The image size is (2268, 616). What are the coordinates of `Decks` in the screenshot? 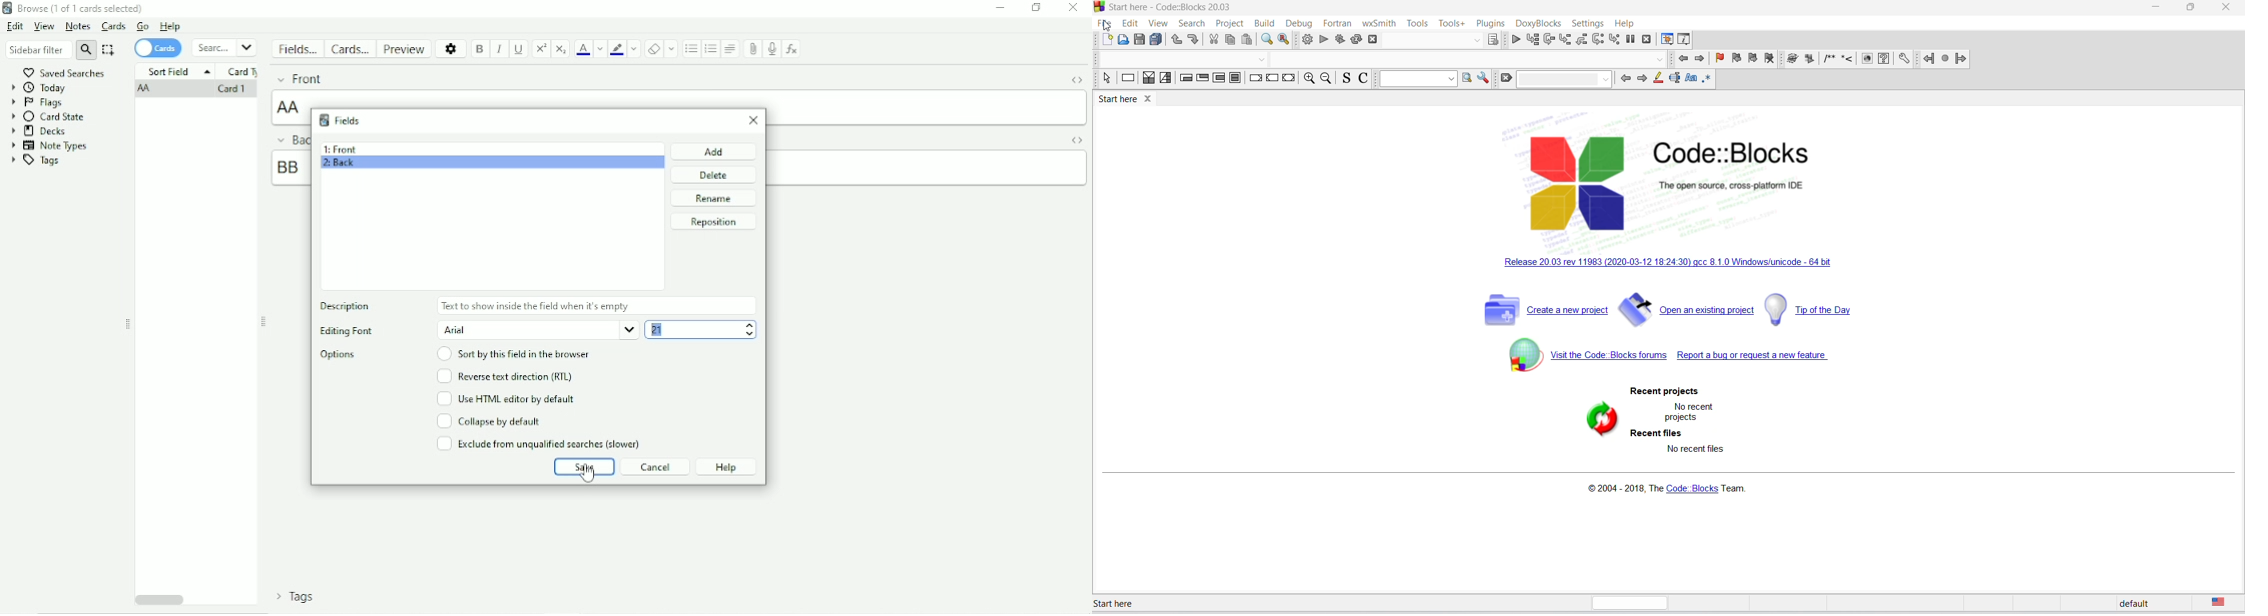 It's located at (39, 131).